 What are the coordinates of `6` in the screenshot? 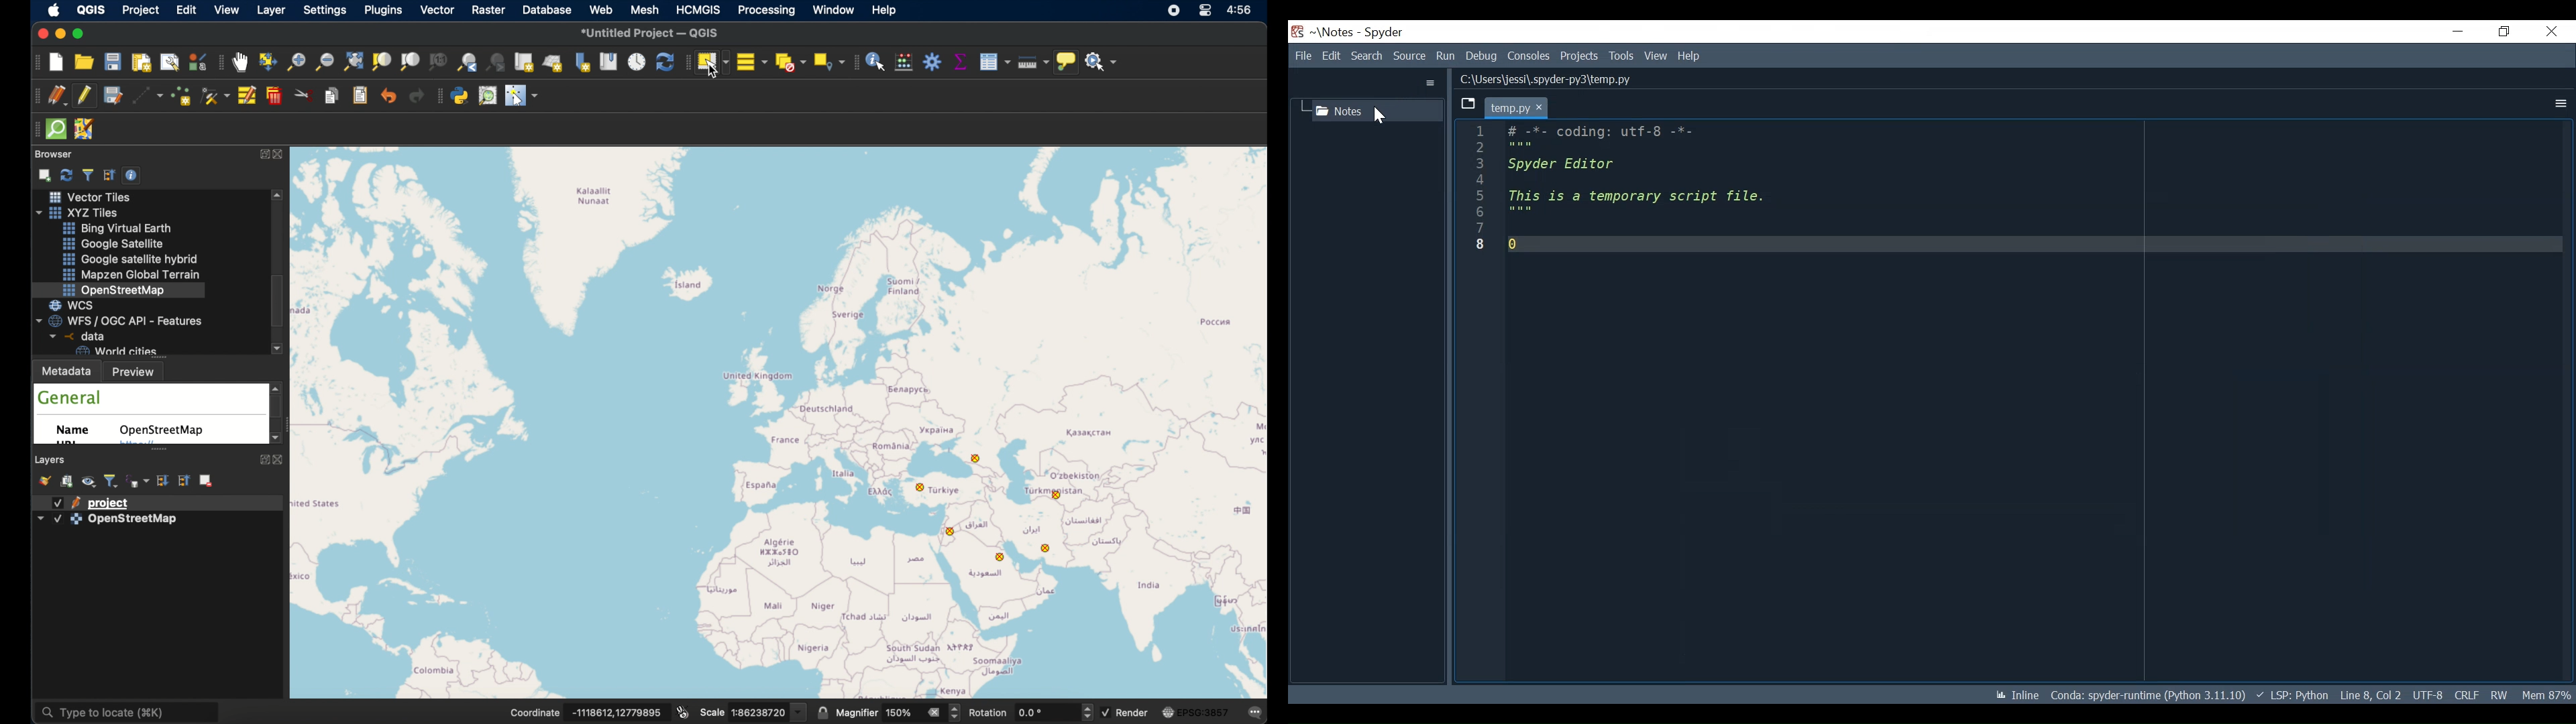 It's located at (1478, 212).